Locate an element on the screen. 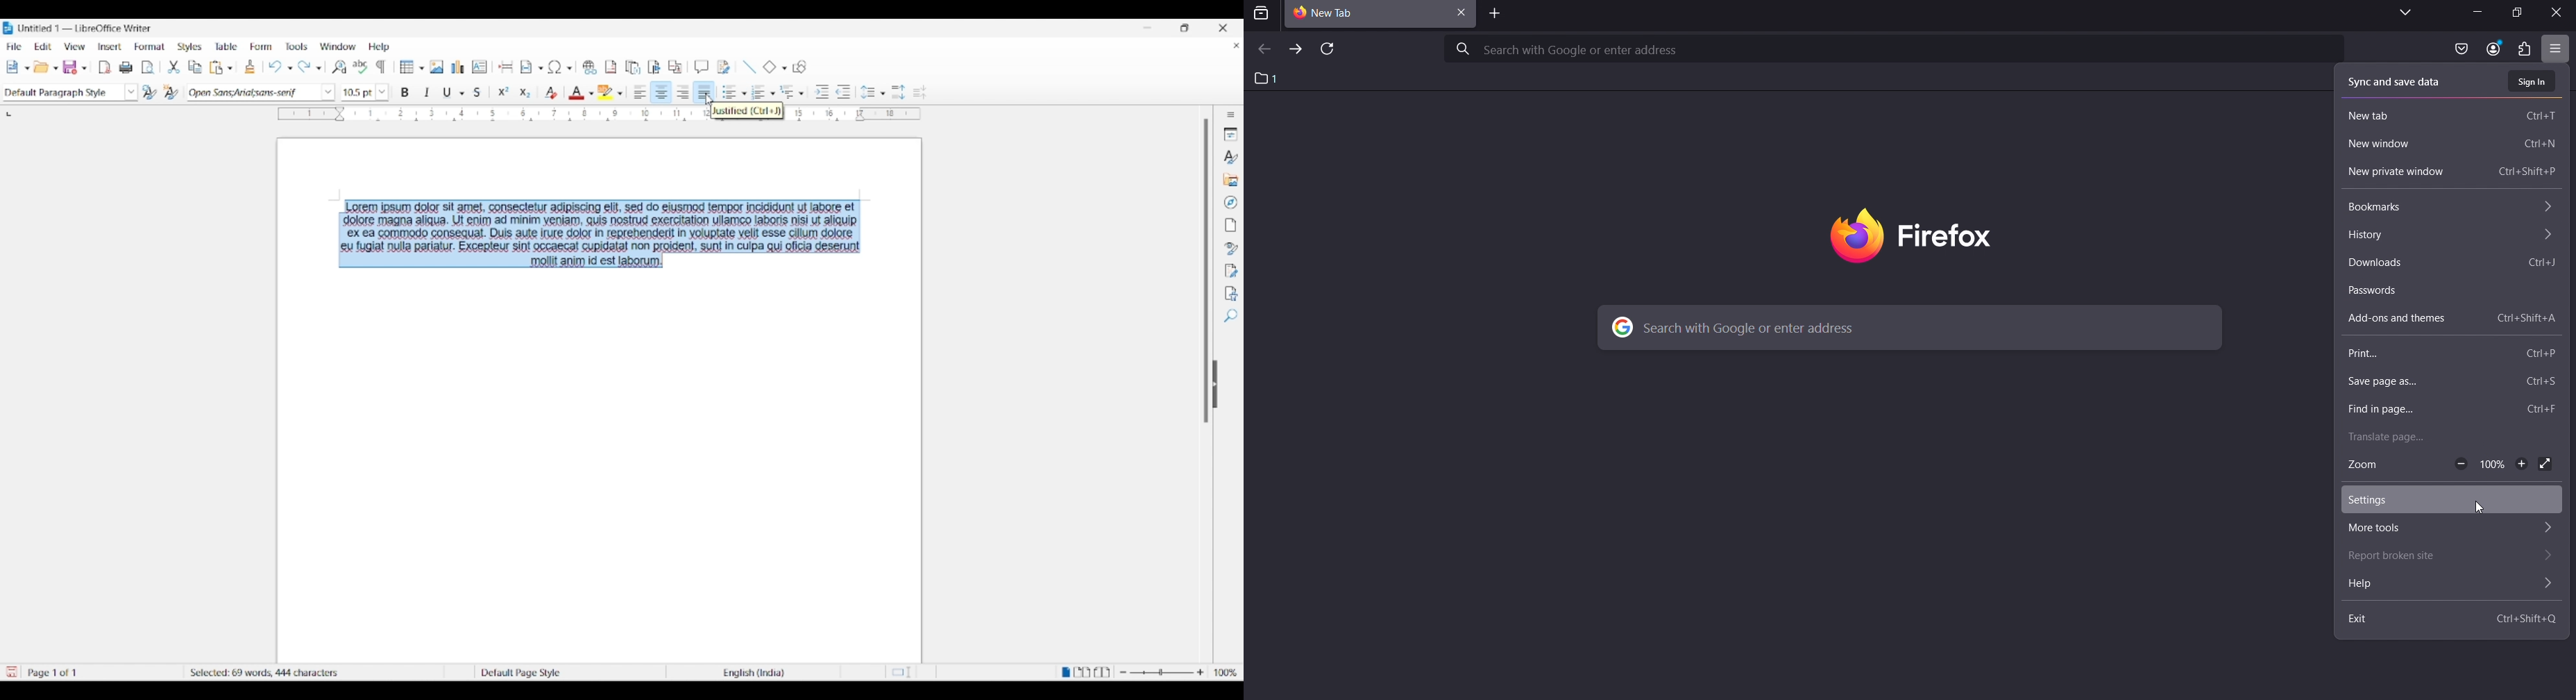 This screenshot has height=700, width=2576. 100% is located at coordinates (2491, 465).